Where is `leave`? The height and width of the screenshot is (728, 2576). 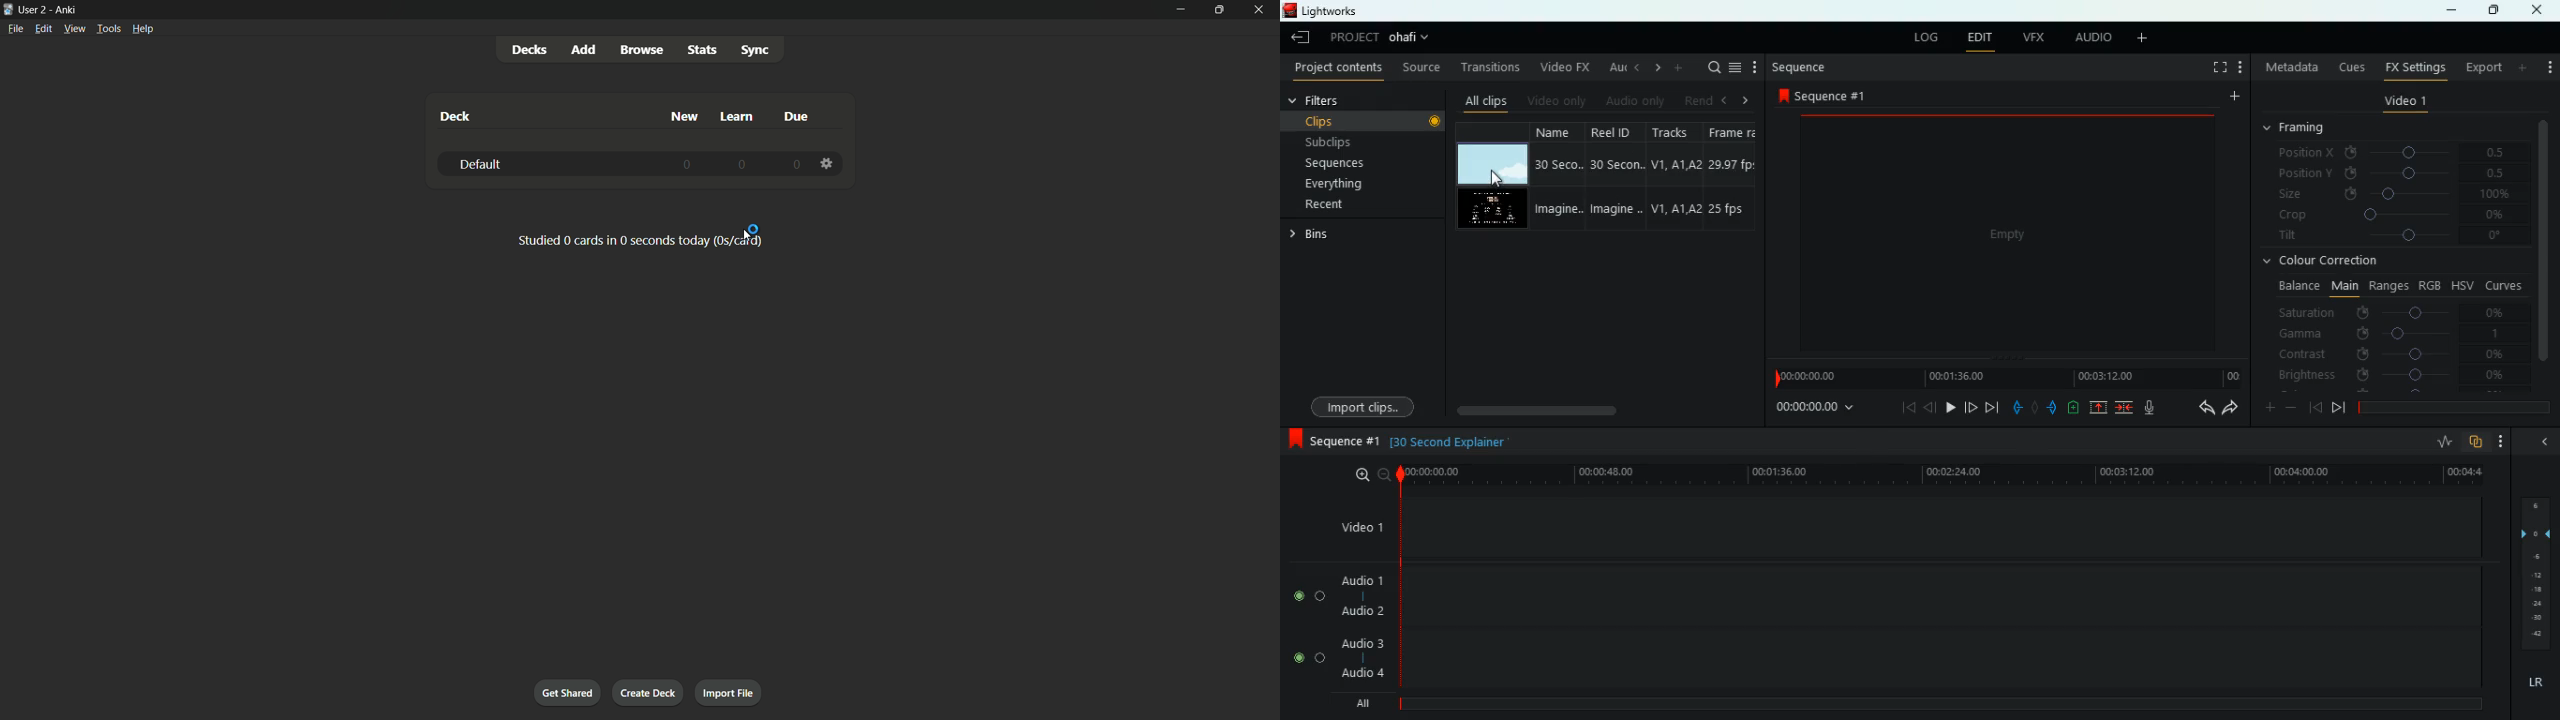
leave is located at coordinates (1300, 37).